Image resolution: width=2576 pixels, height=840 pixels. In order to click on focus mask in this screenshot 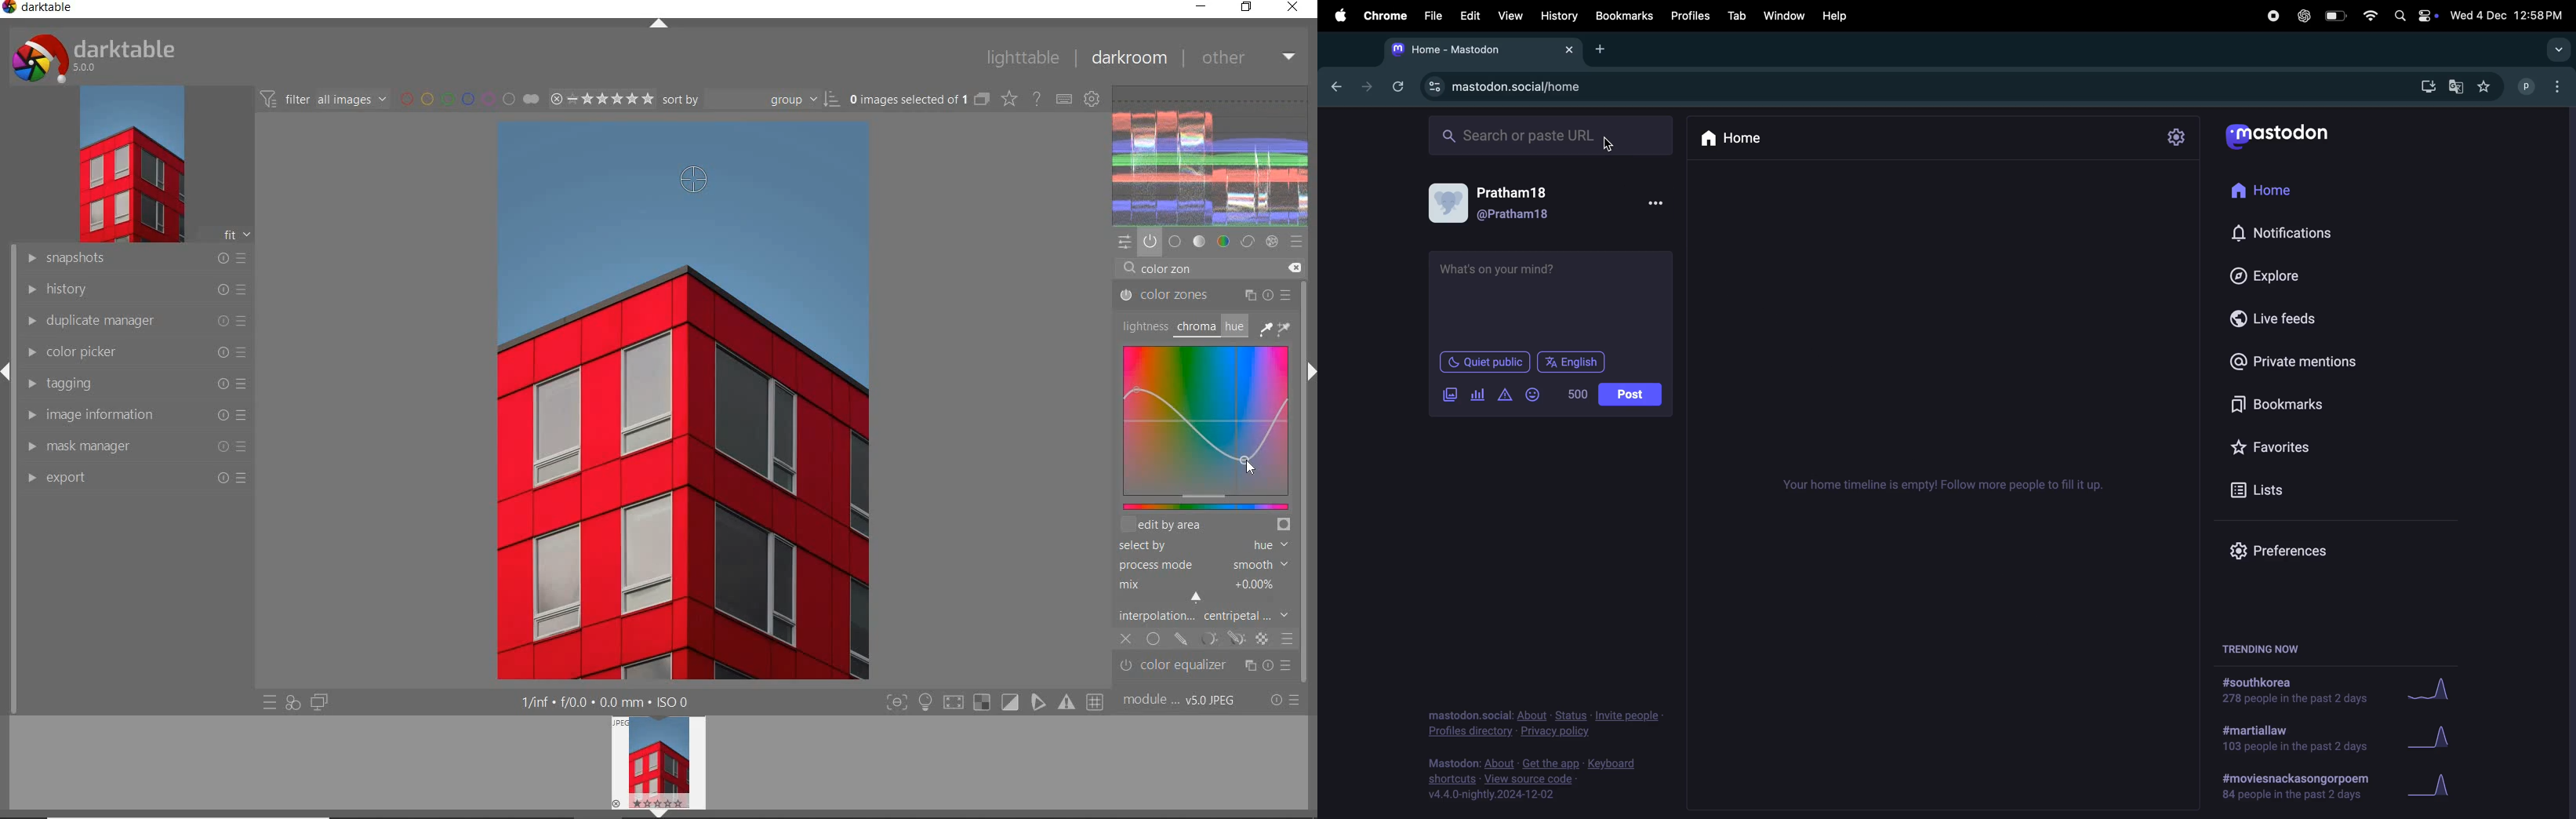, I will do `click(1064, 703)`.